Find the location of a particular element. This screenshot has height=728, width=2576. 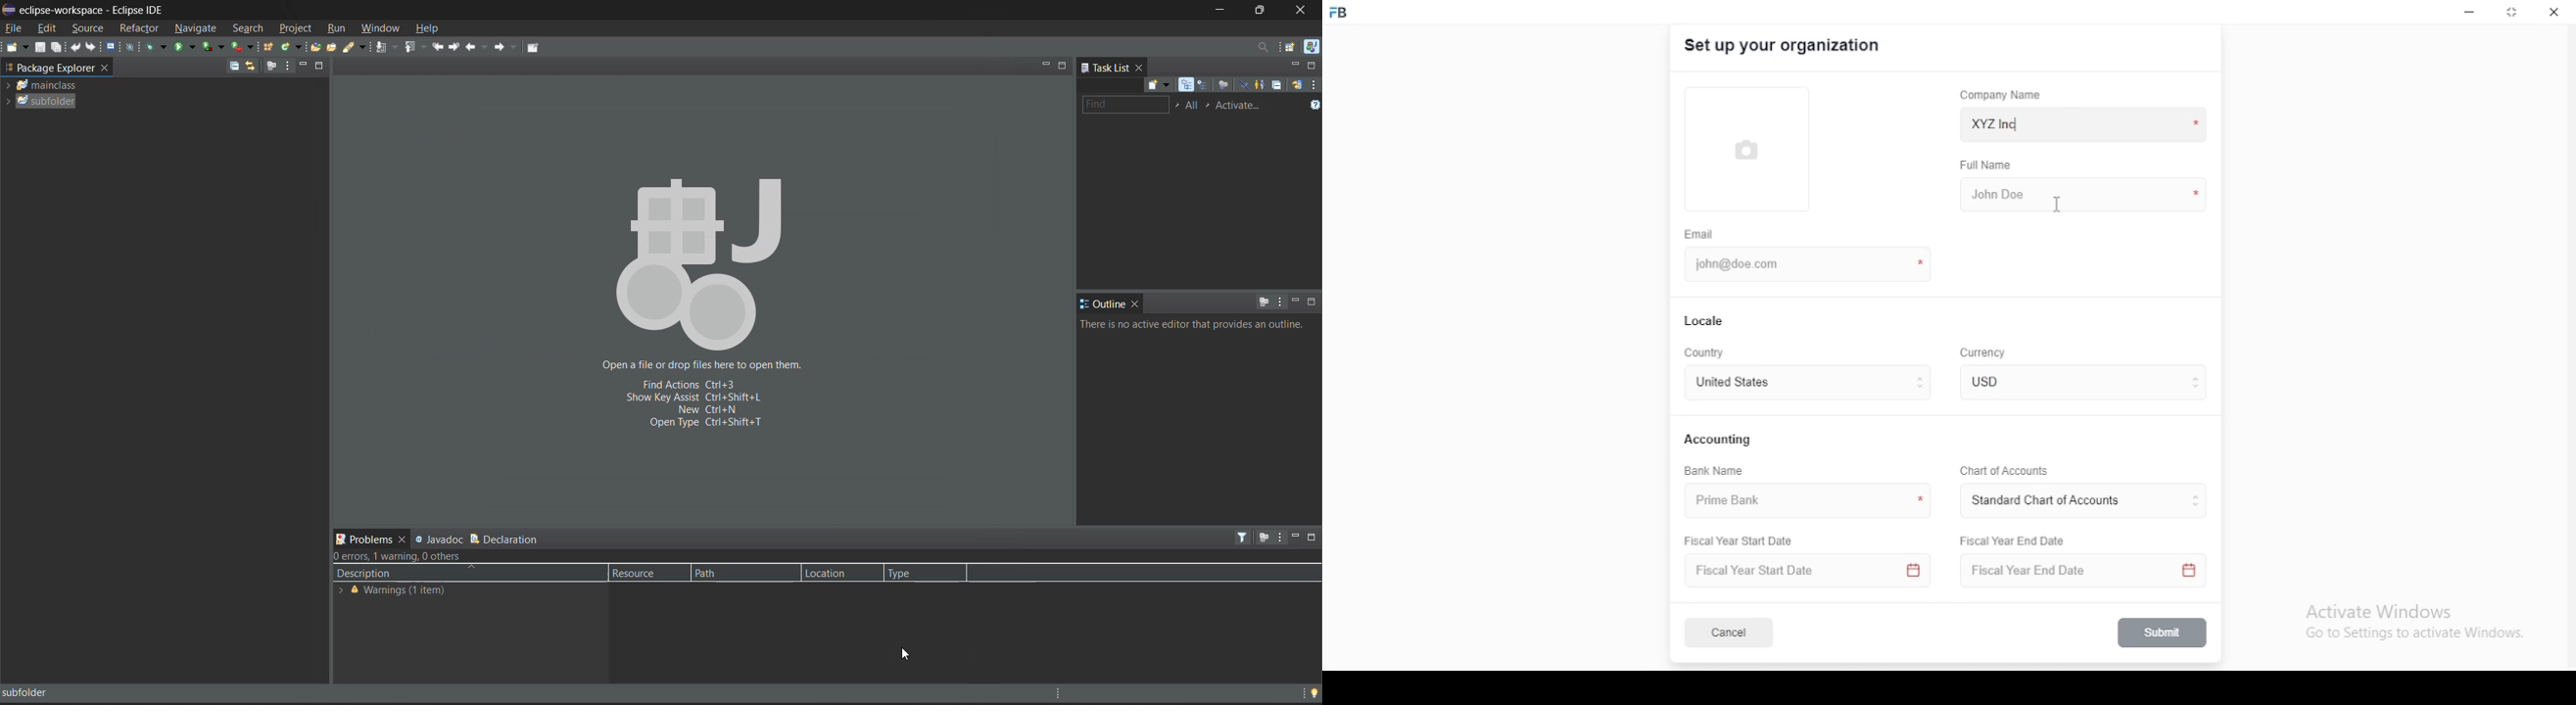

run is located at coordinates (337, 30).